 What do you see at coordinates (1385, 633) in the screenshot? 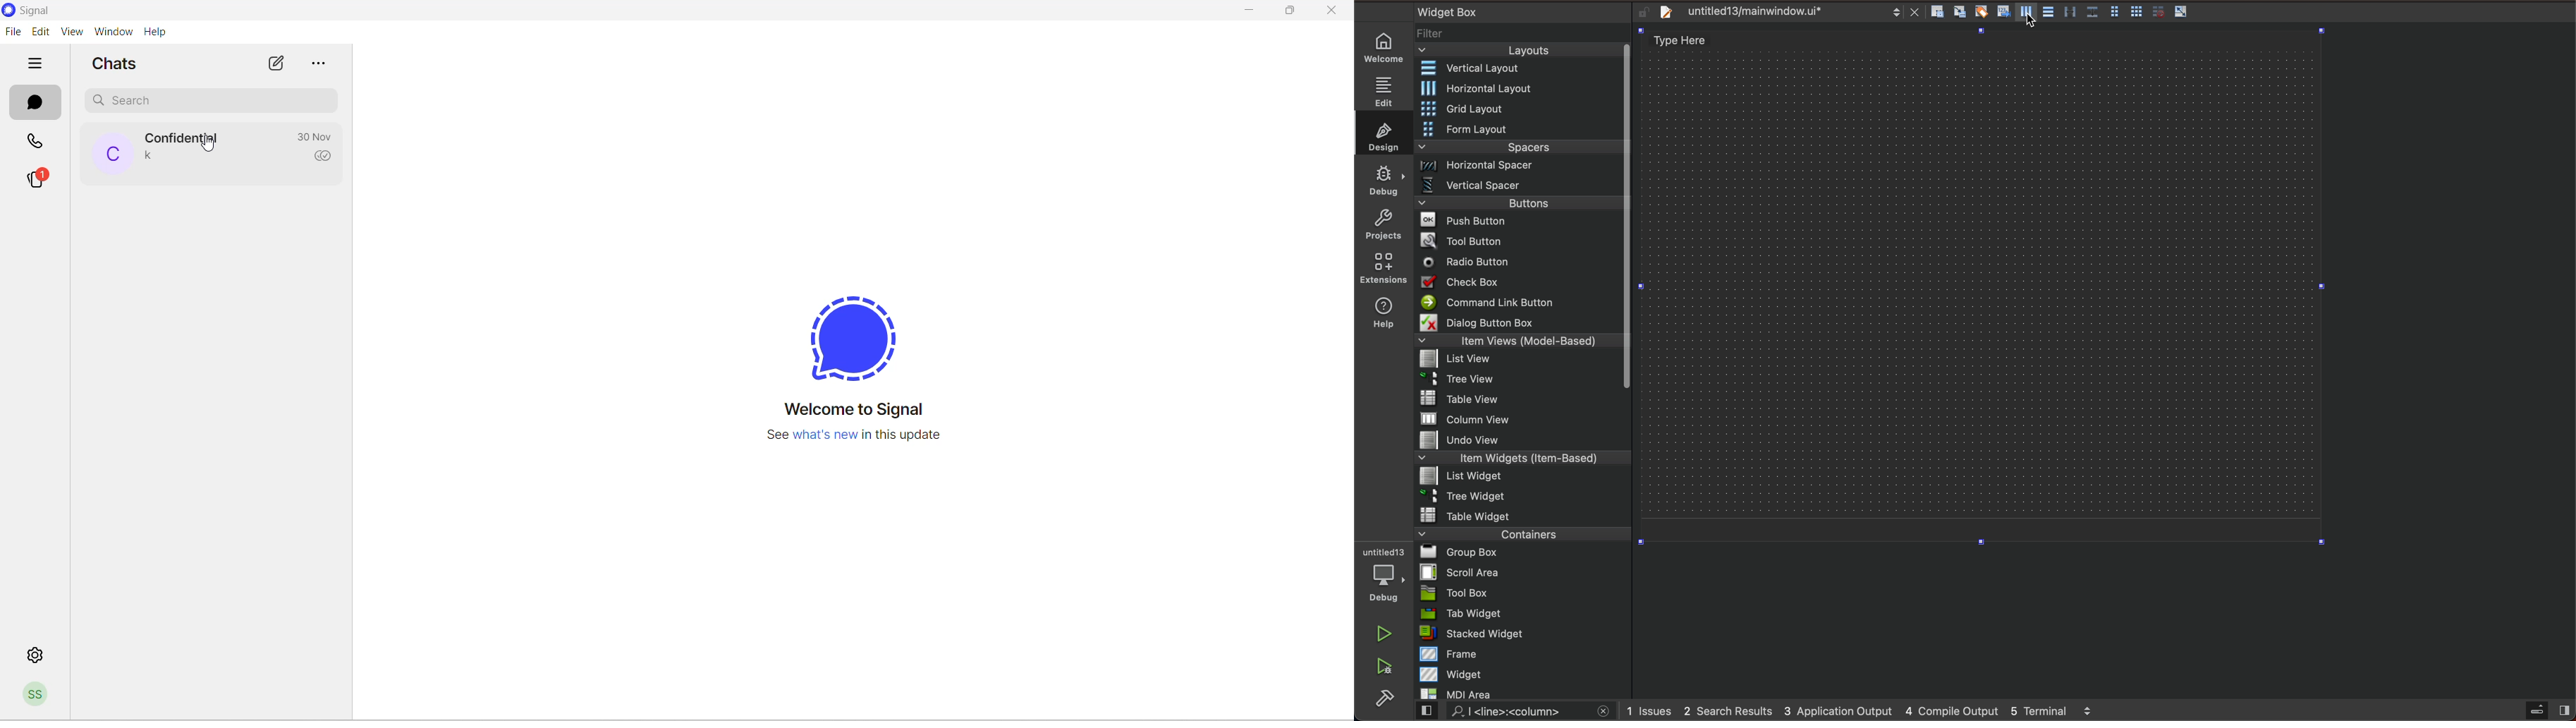
I see `` at bounding box center [1385, 633].